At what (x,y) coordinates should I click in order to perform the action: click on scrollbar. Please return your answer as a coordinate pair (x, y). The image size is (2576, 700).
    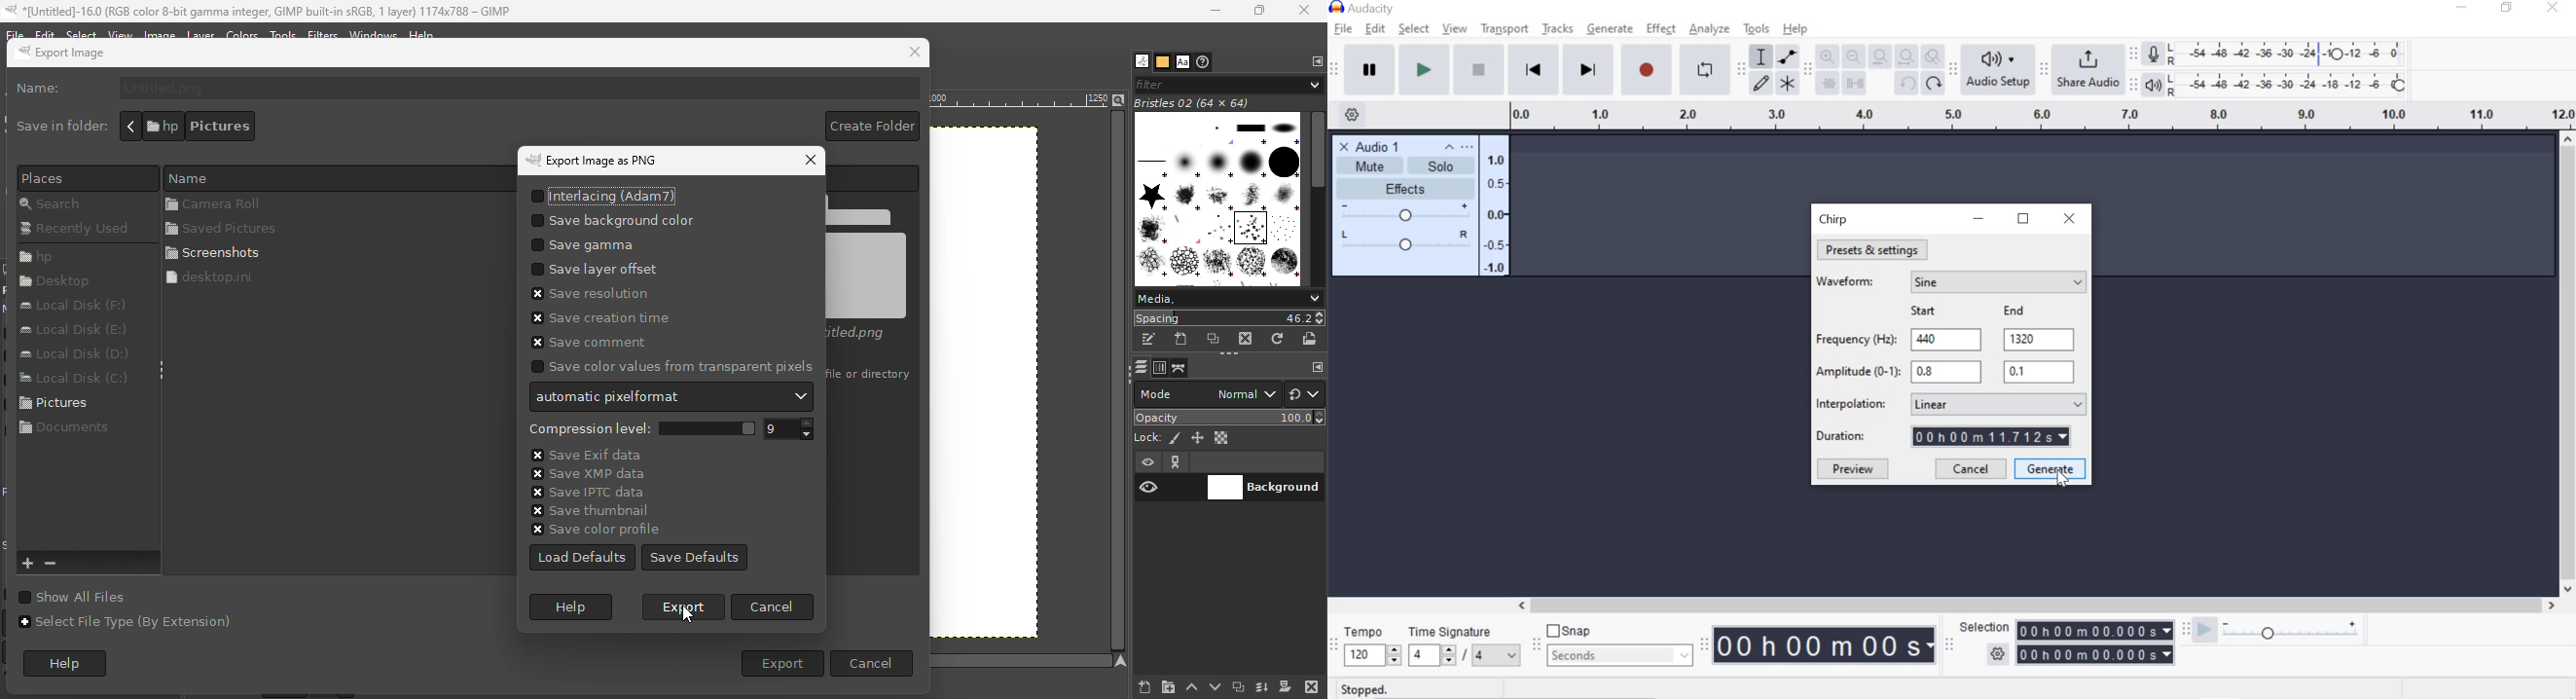
    Looking at the image, I should click on (2565, 363).